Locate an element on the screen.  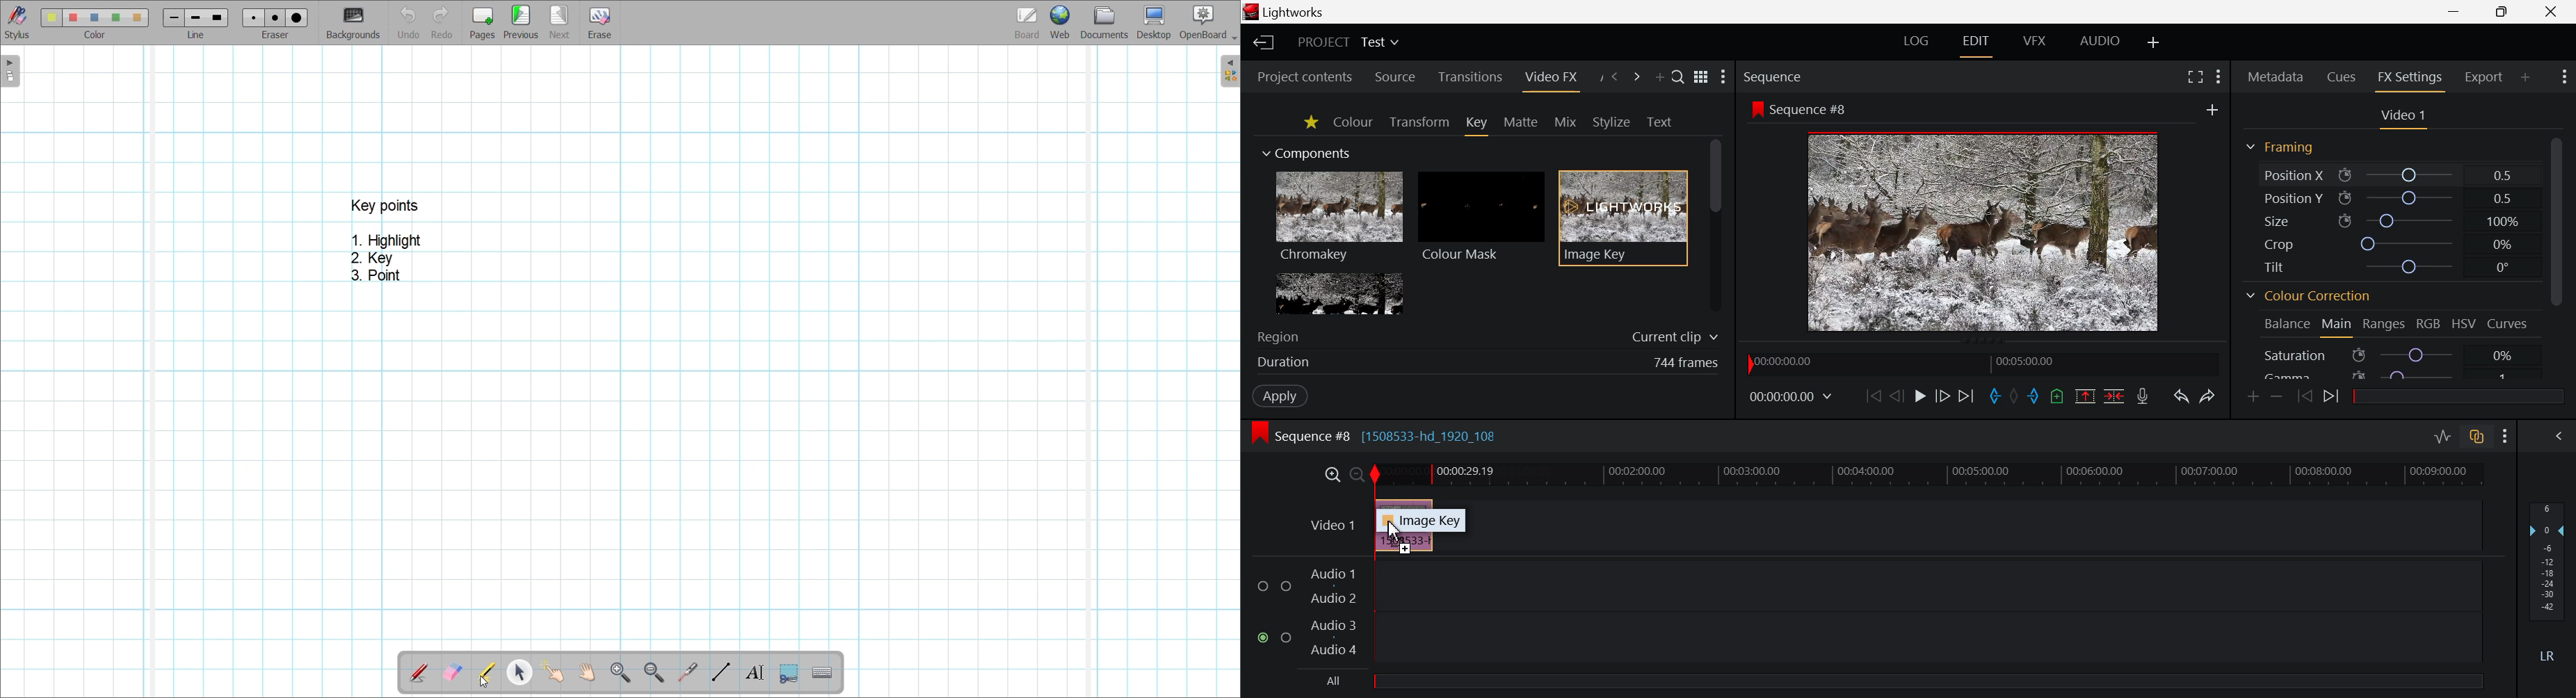
Change background is located at coordinates (353, 23).